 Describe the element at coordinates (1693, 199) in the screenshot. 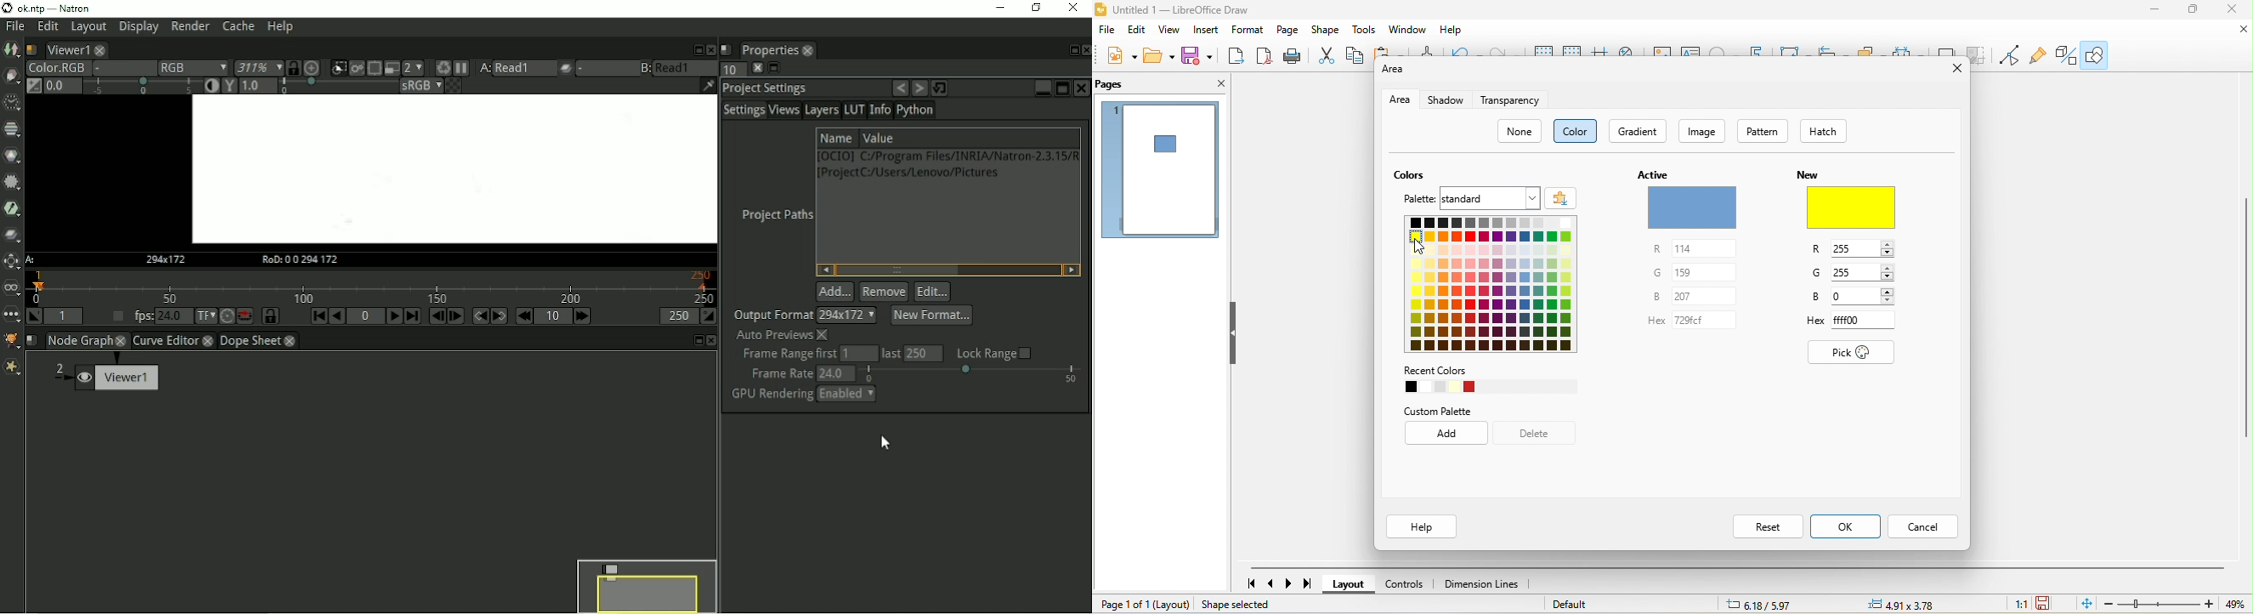

I see `active` at that location.